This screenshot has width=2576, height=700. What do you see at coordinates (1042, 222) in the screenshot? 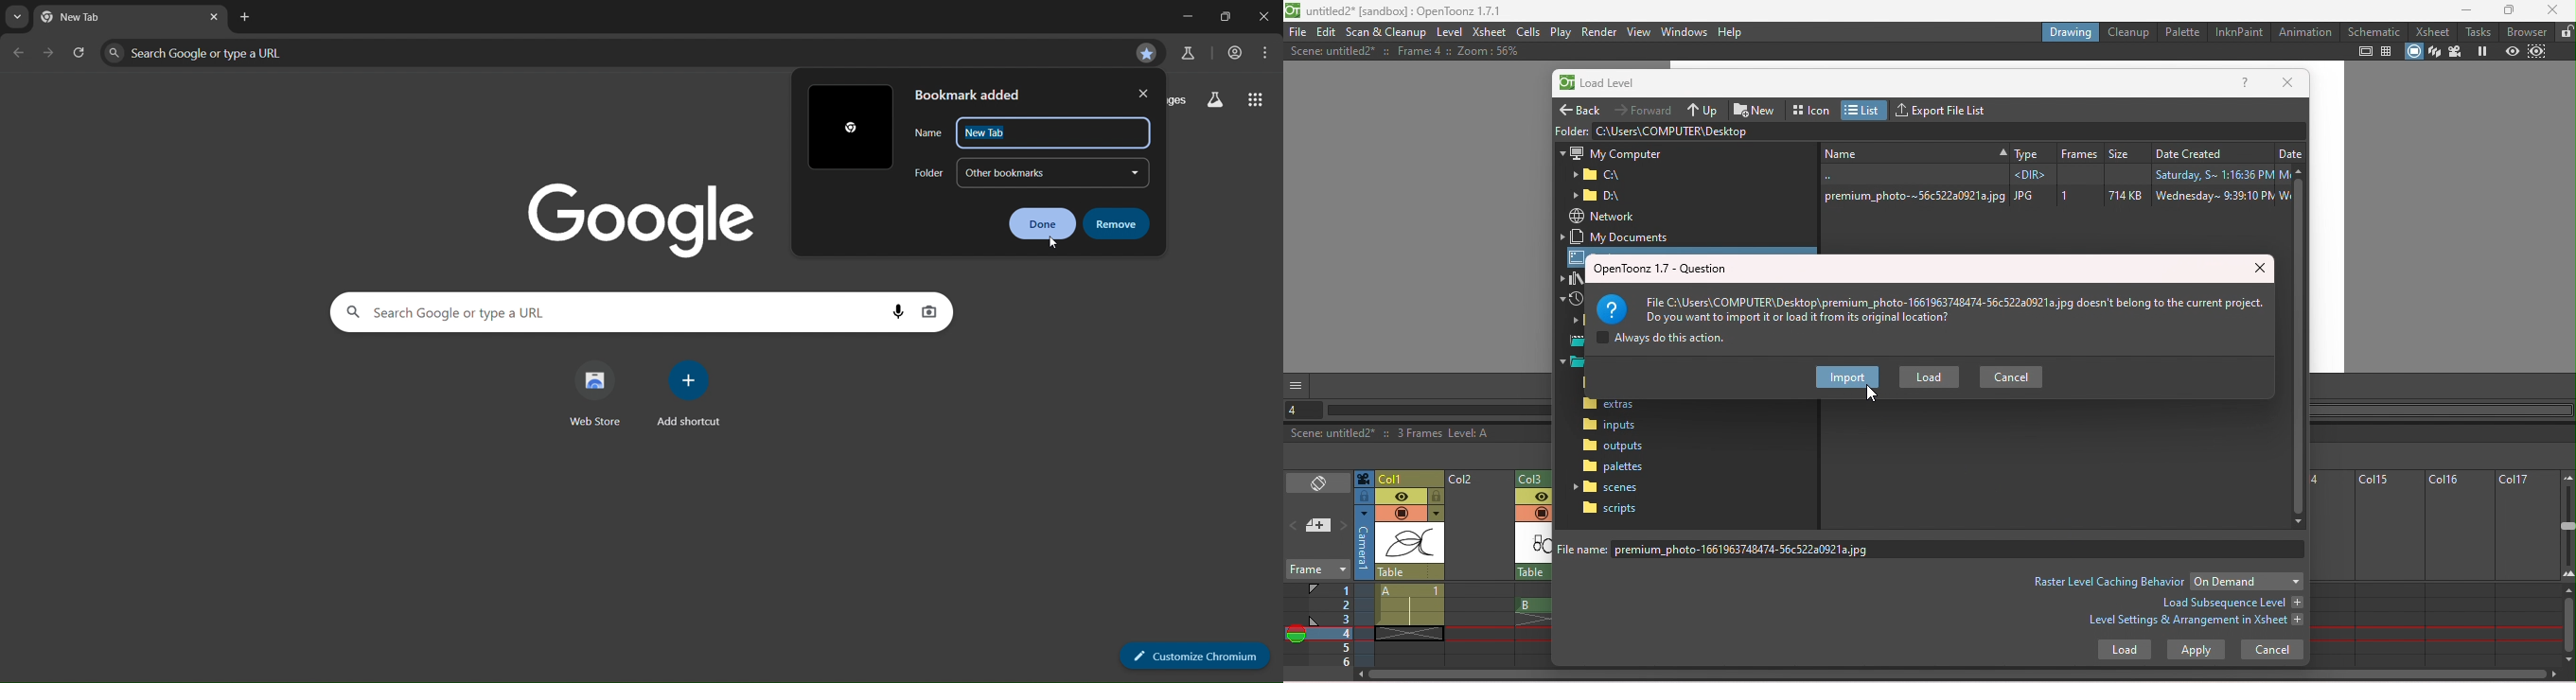
I see `done` at bounding box center [1042, 222].